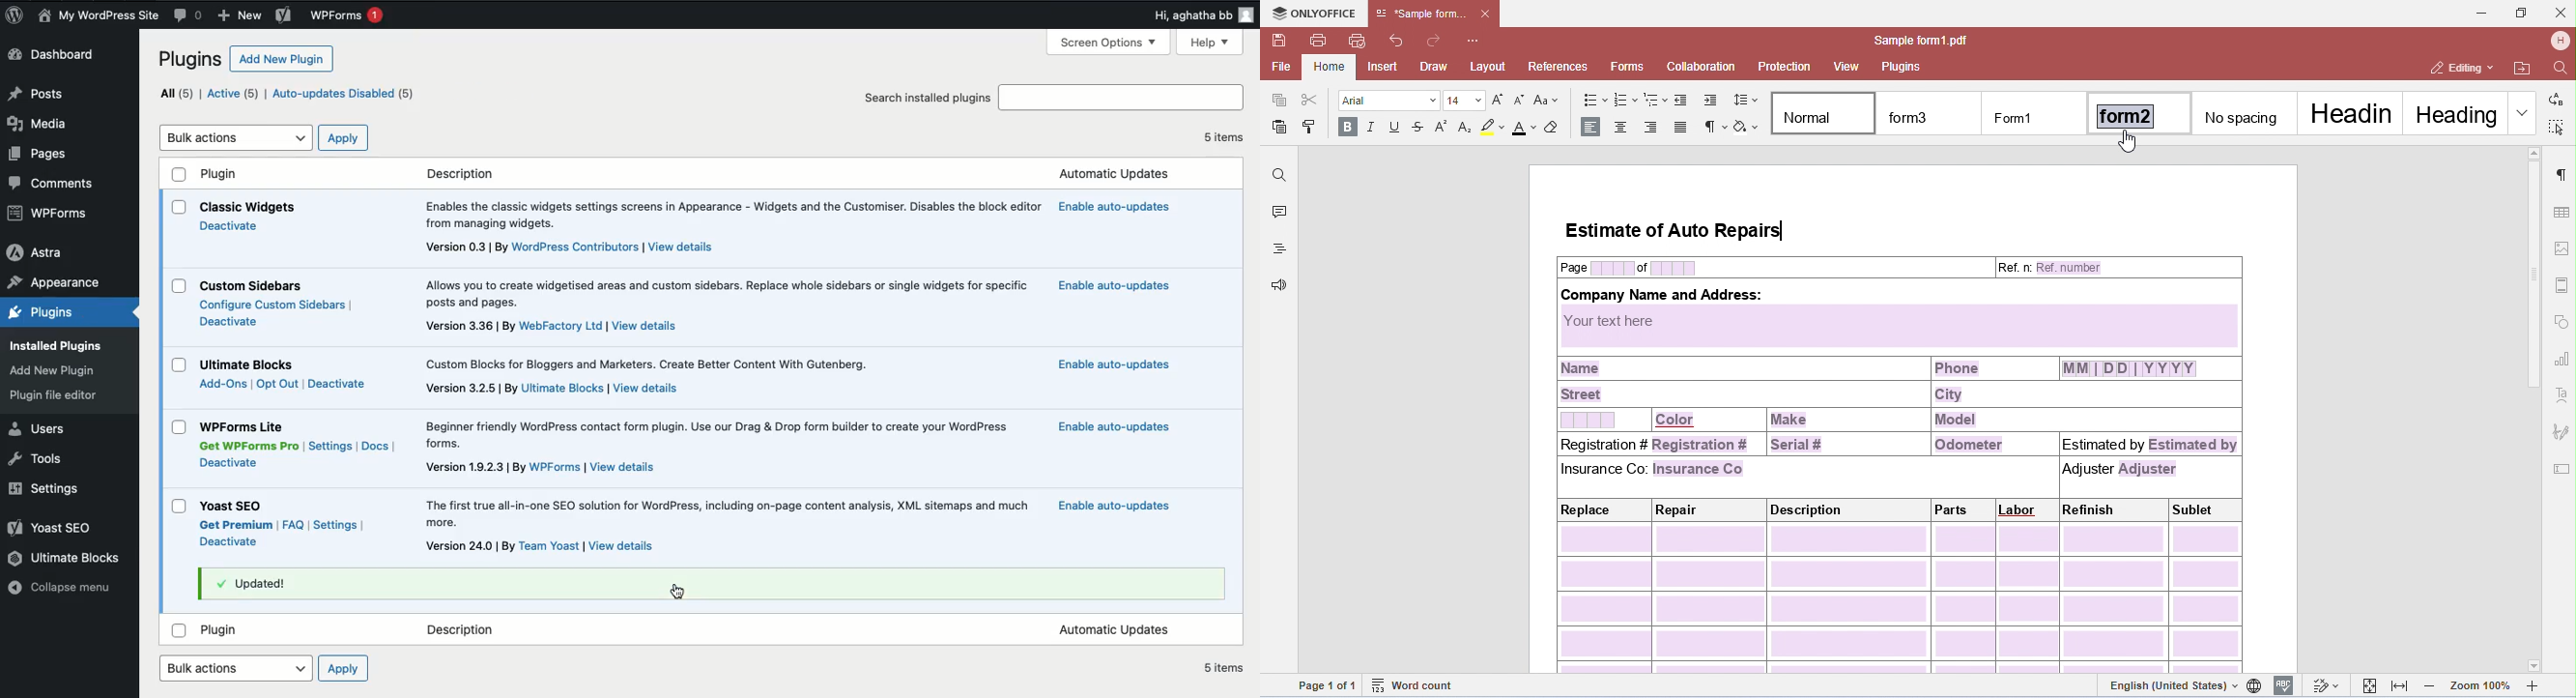 The image size is (2576, 700). What do you see at coordinates (1213, 42) in the screenshot?
I see `Help` at bounding box center [1213, 42].